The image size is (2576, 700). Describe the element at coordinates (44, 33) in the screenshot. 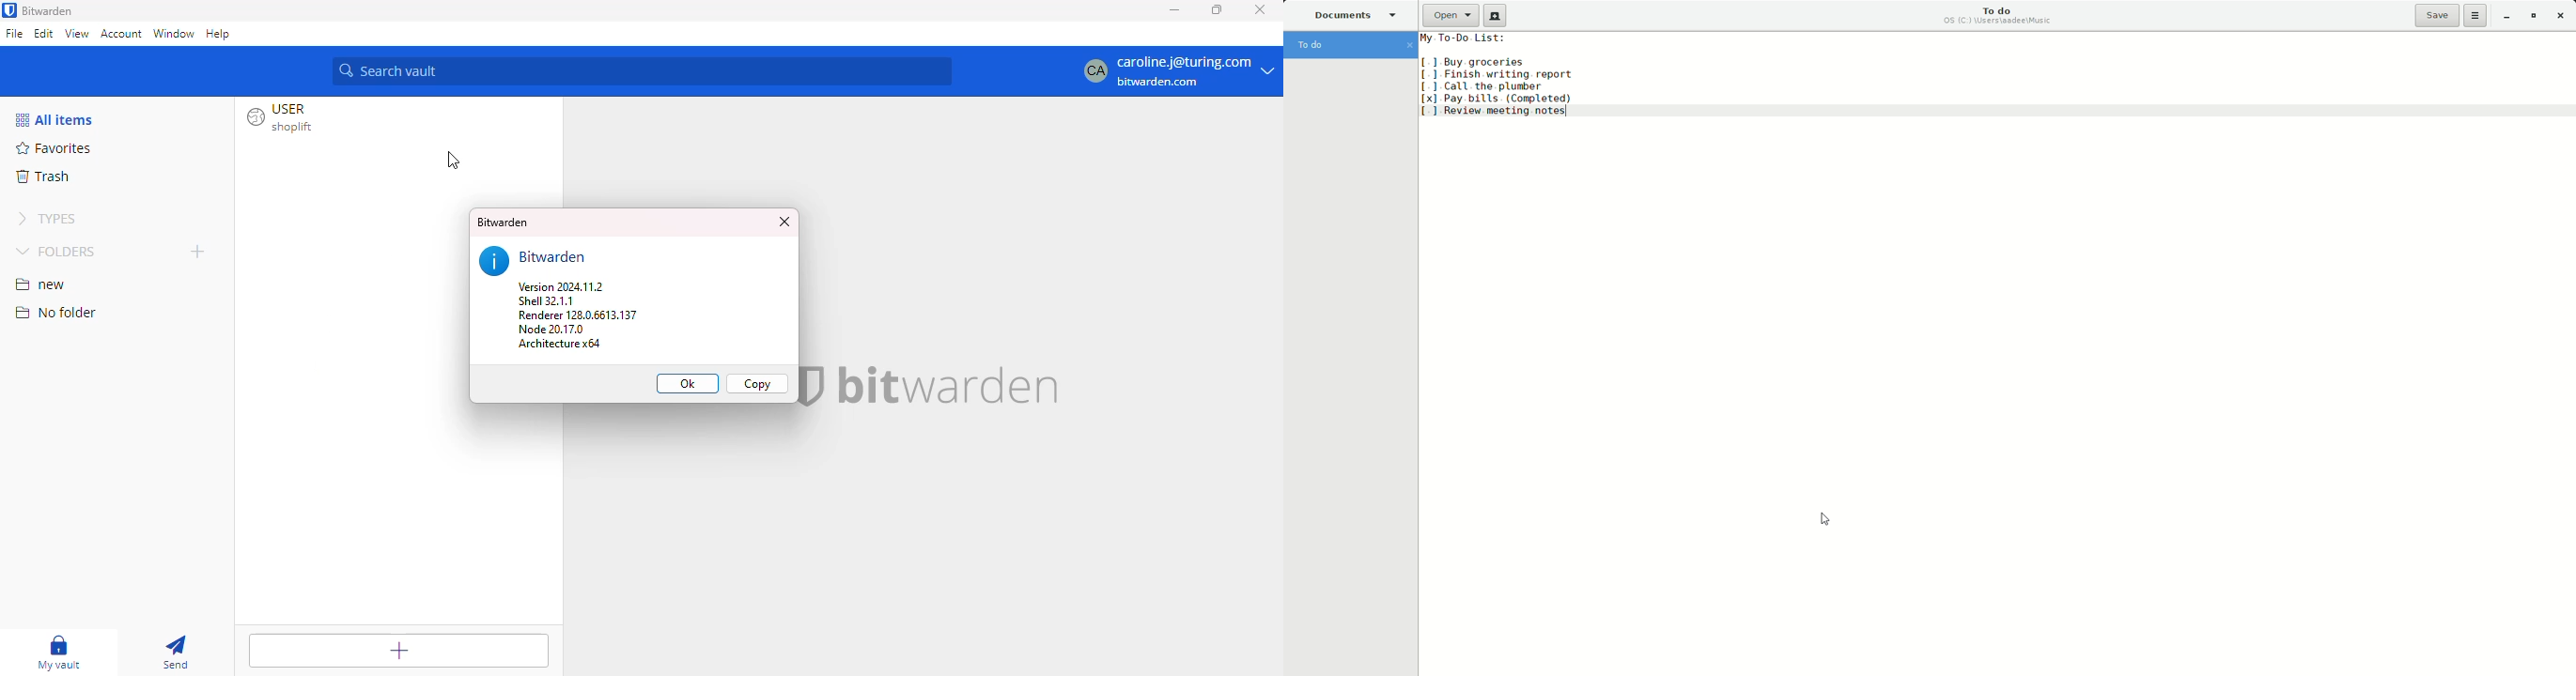

I see `edit` at that location.